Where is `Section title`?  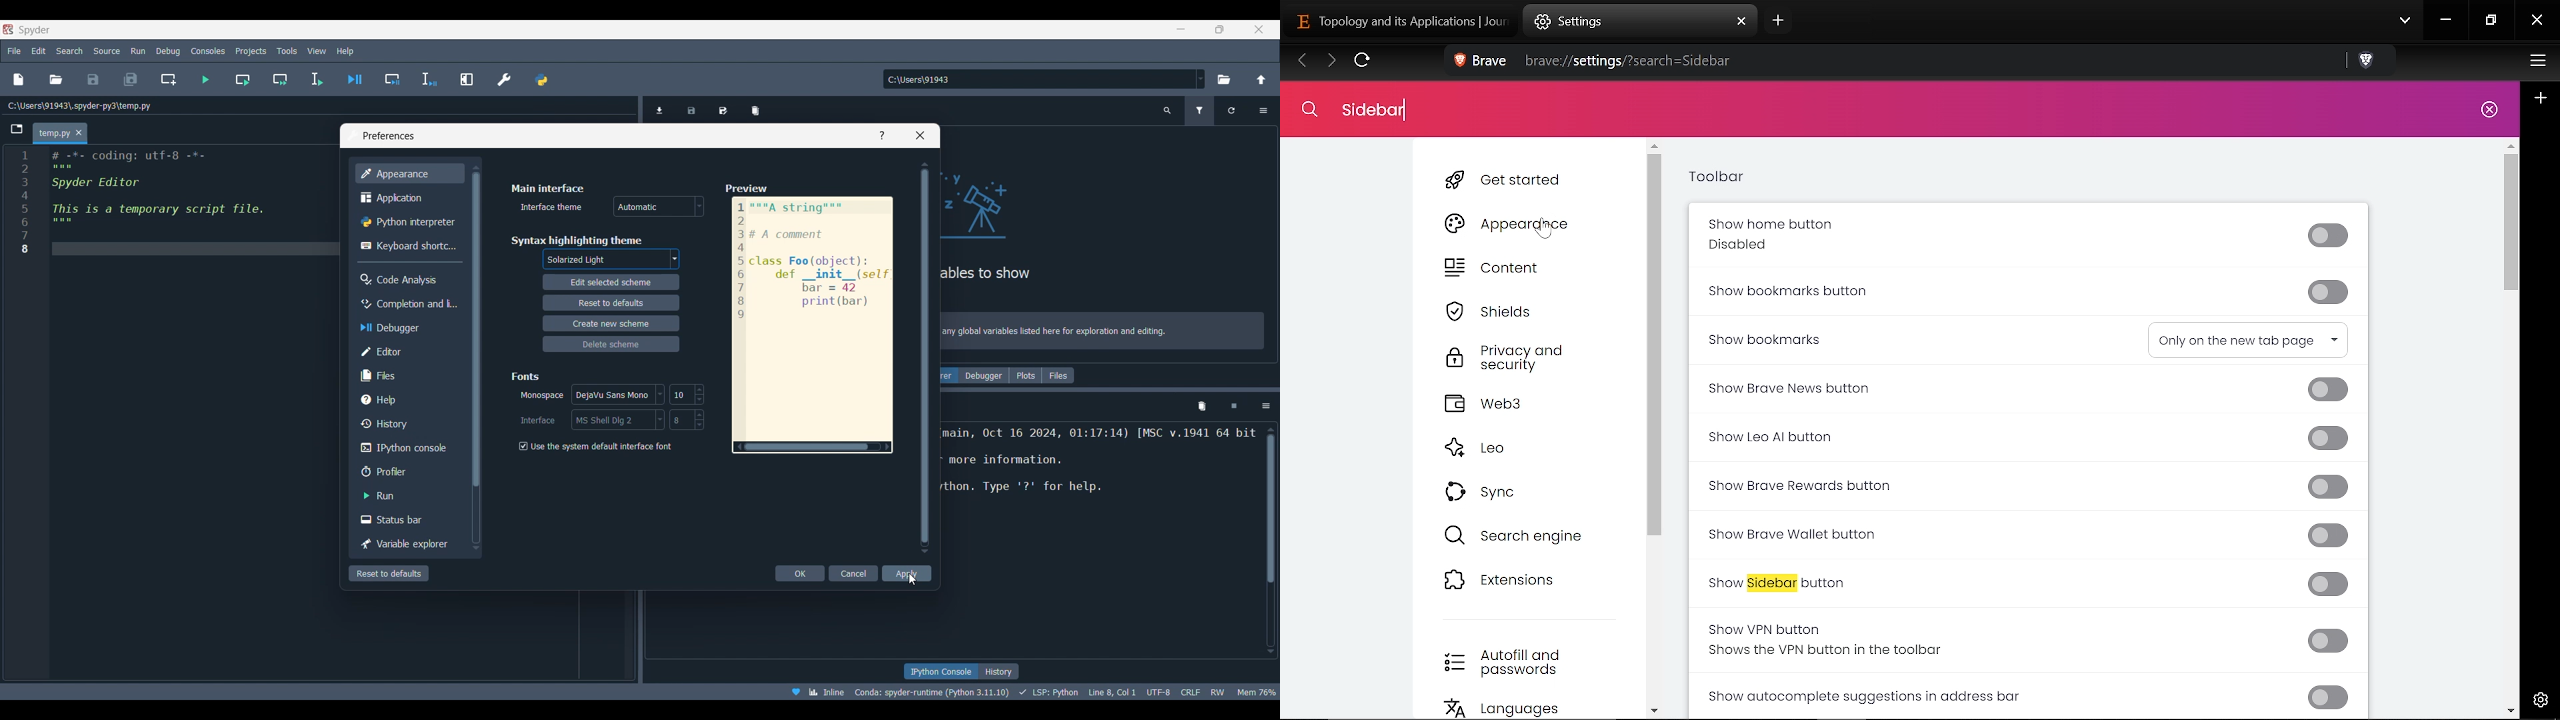
Section title is located at coordinates (525, 376).